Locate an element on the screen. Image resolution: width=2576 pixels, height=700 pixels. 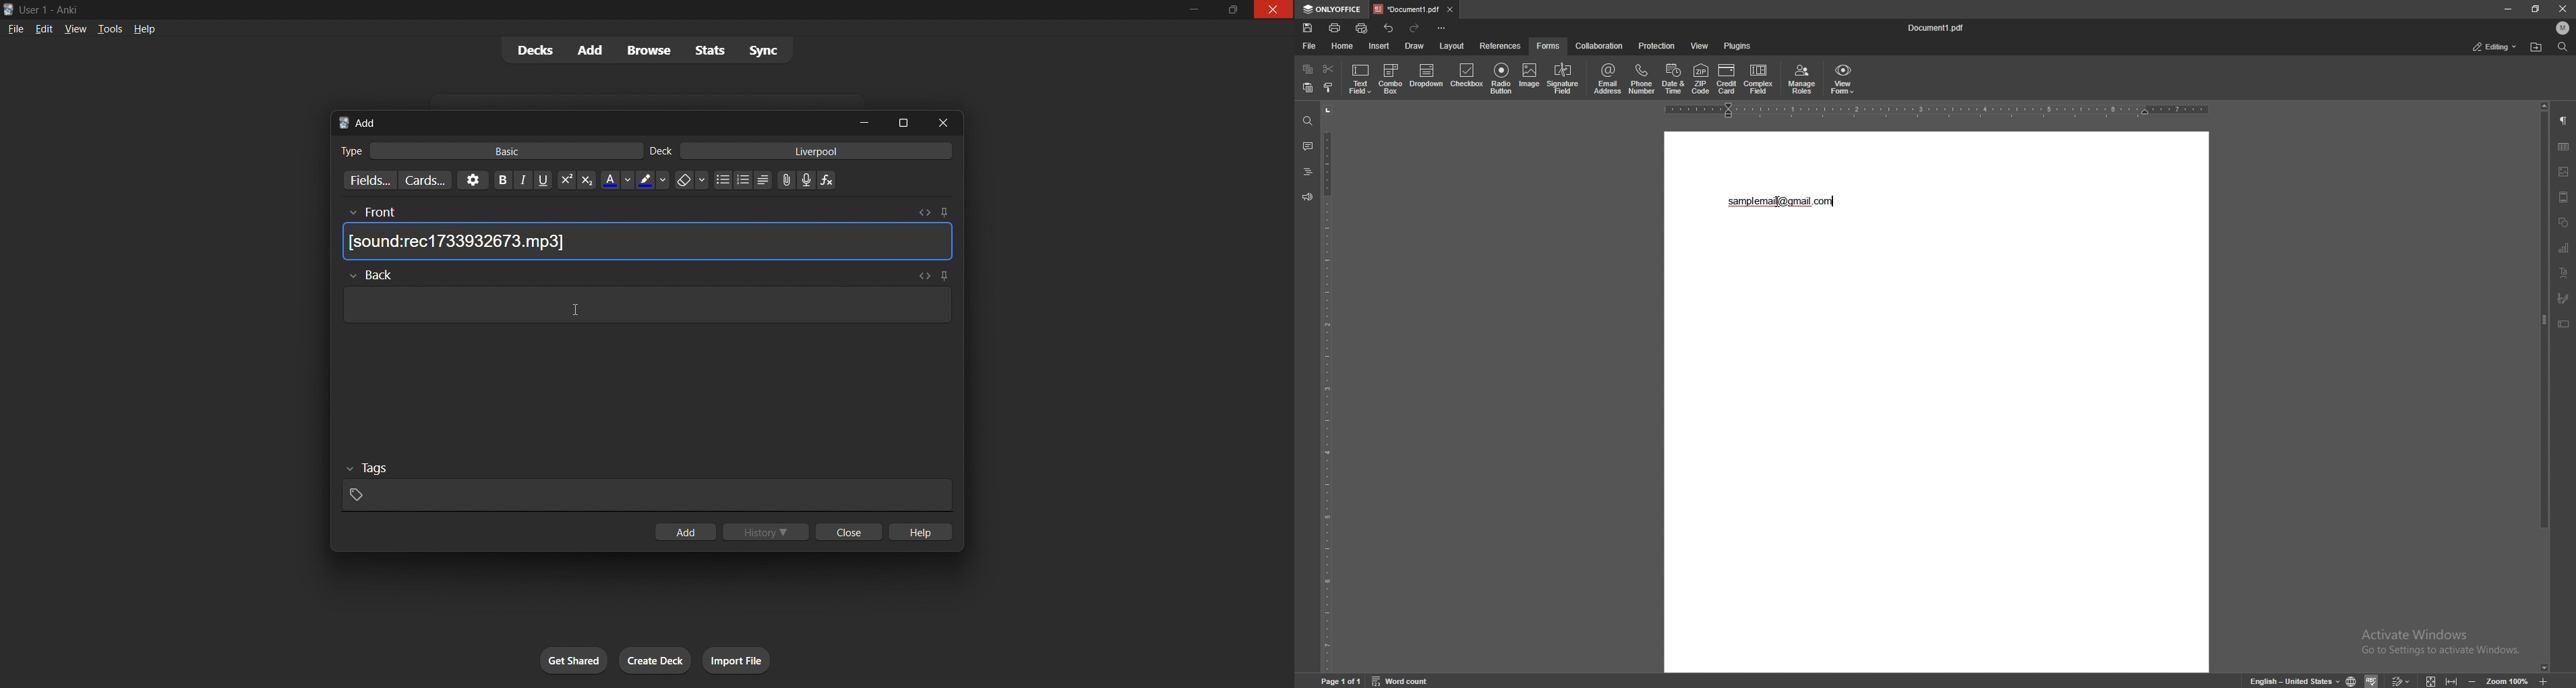
find location is located at coordinates (2538, 47).